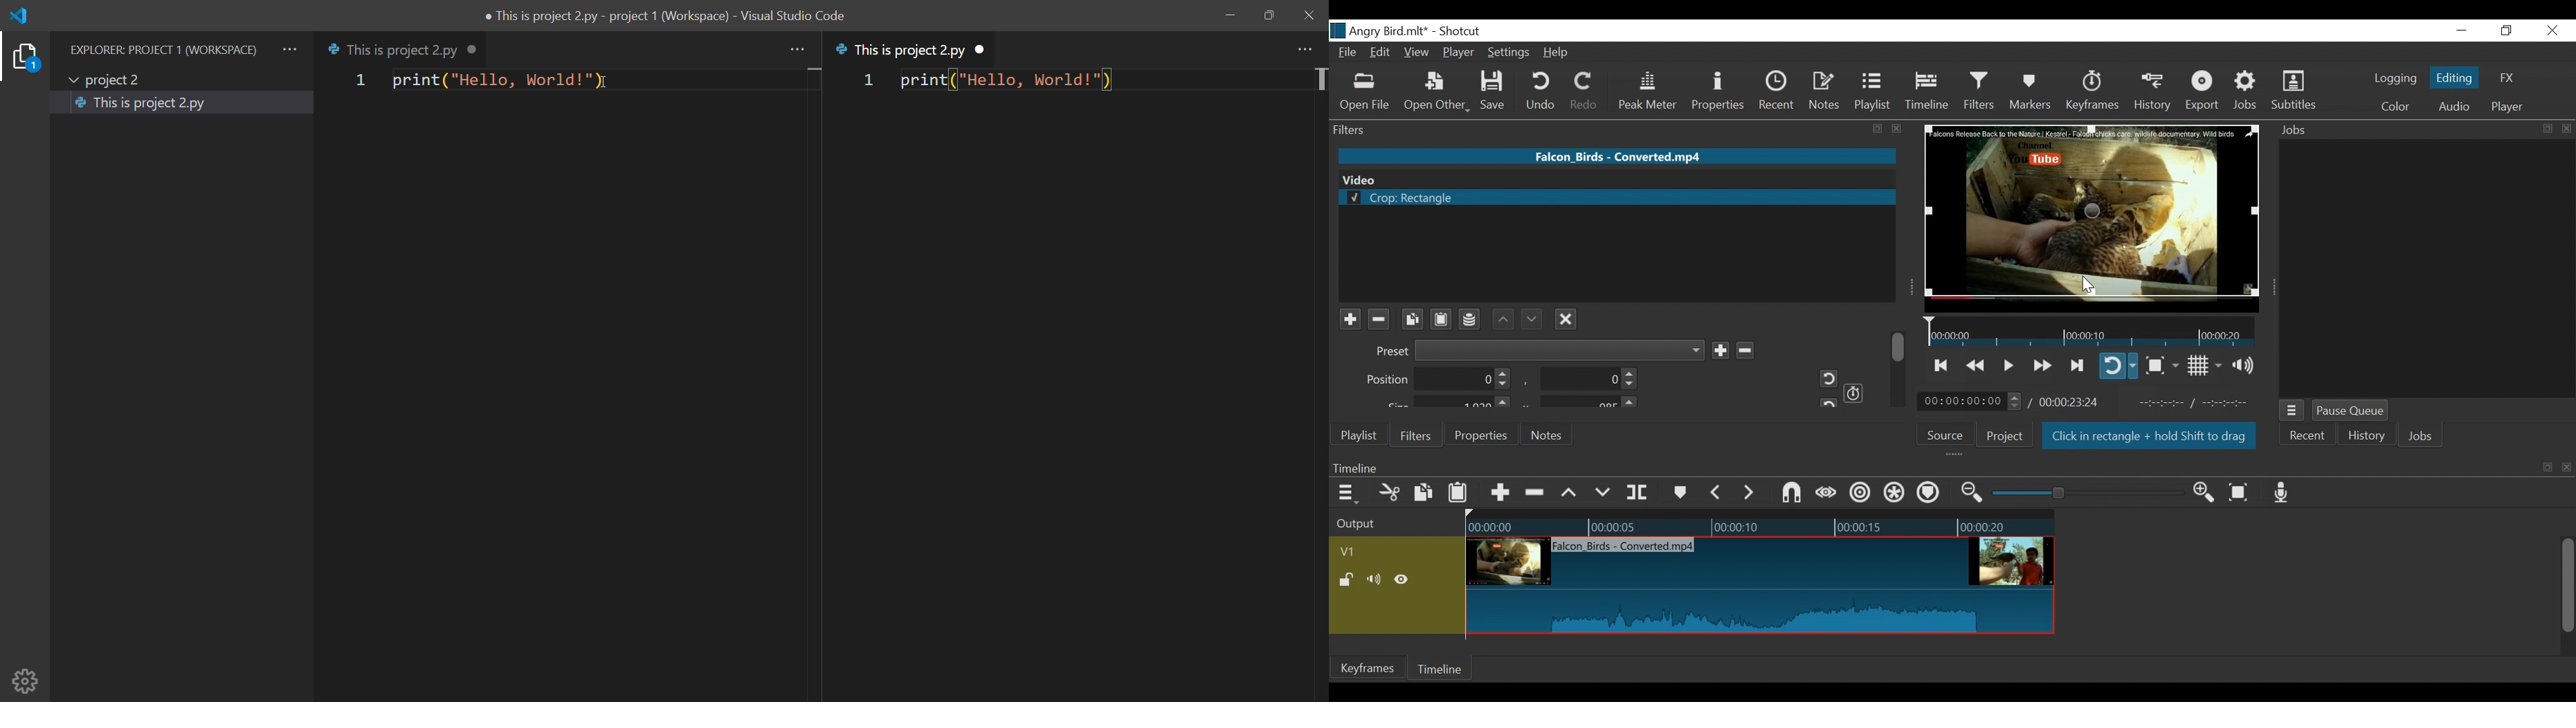  Describe the element at coordinates (2087, 285) in the screenshot. I see `cursor` at that location.